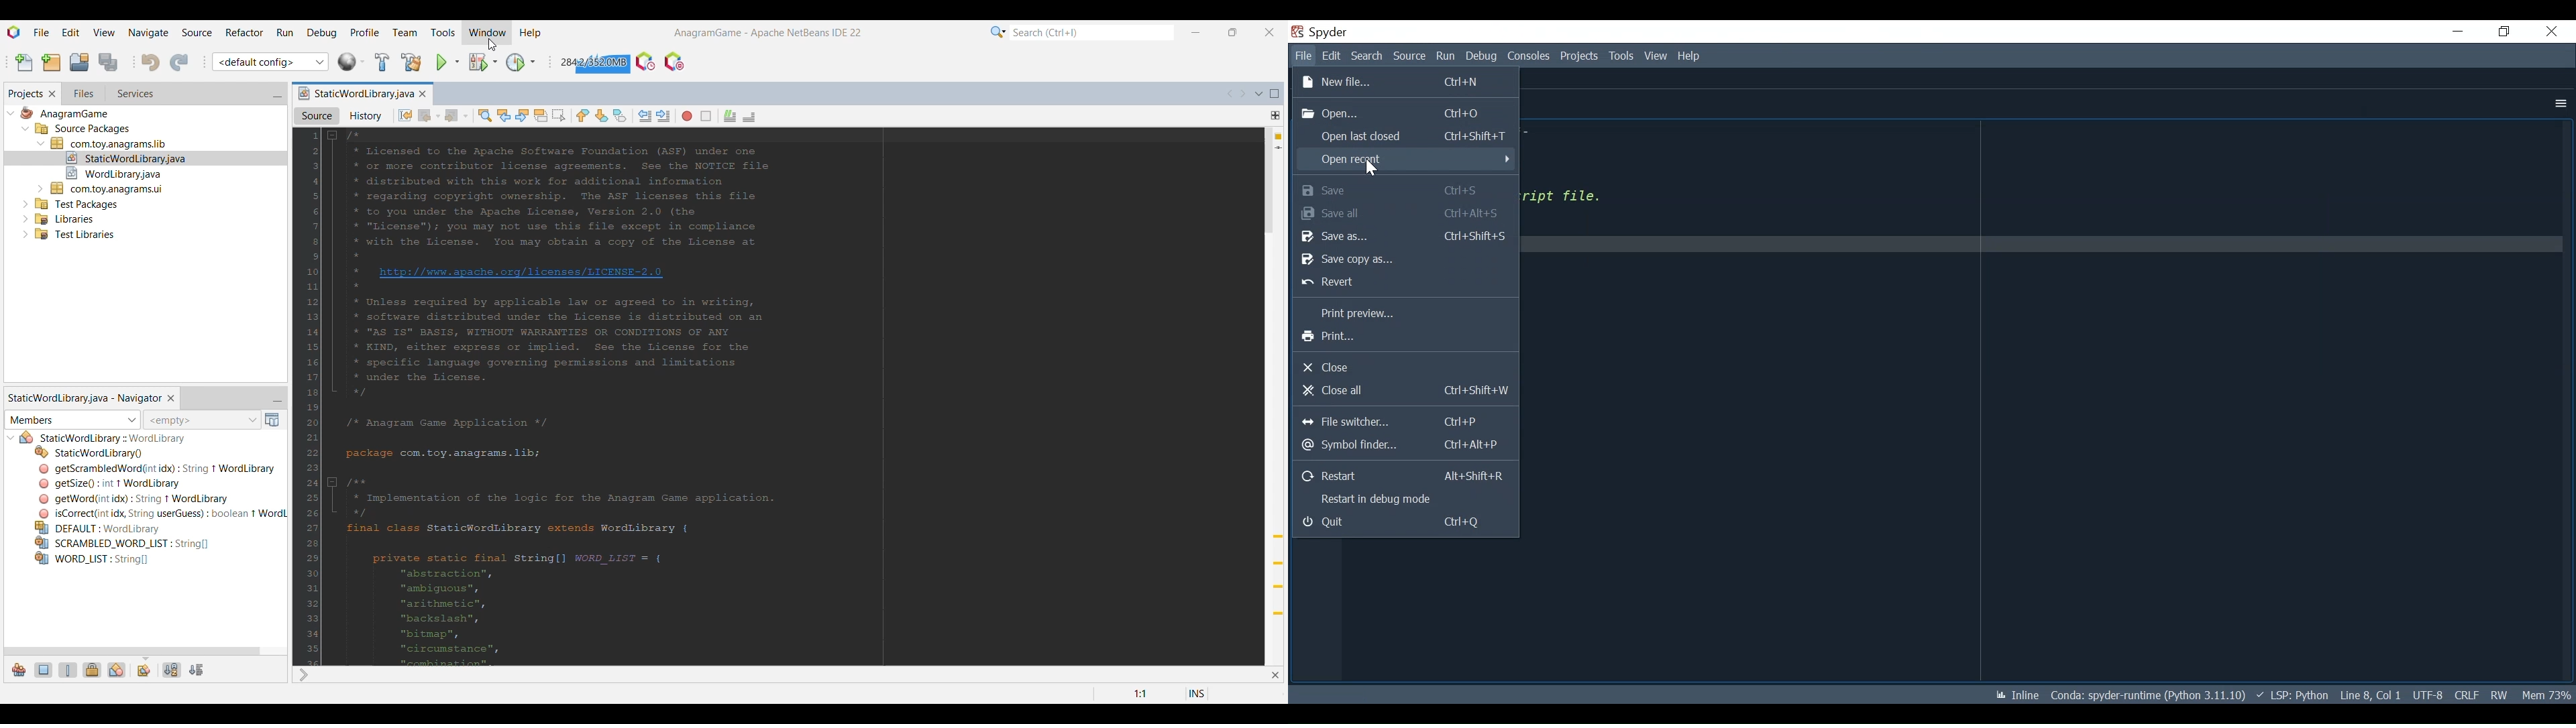  What do you see at coordinates (79, 62) in the screenshot?
I see `Open project` at bounding box center [79, 62].